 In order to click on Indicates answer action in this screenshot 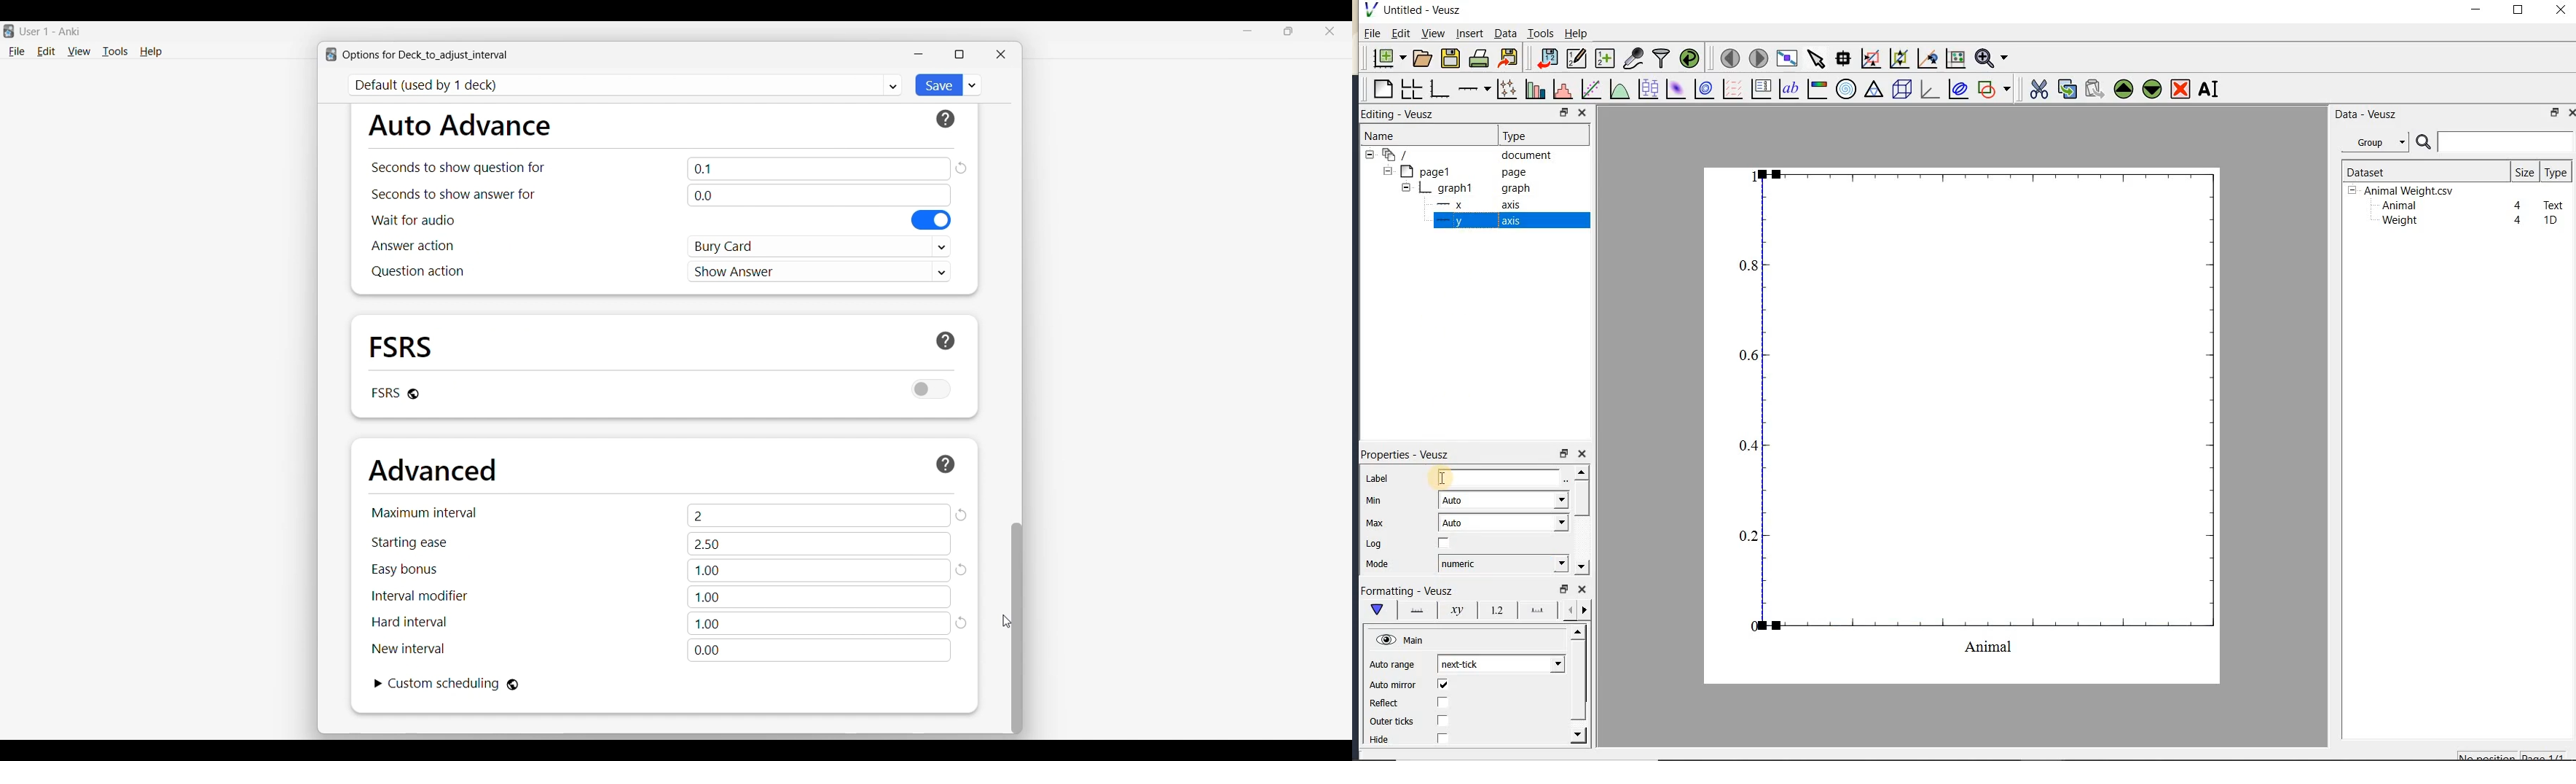, I will do `click(413, 245)`.